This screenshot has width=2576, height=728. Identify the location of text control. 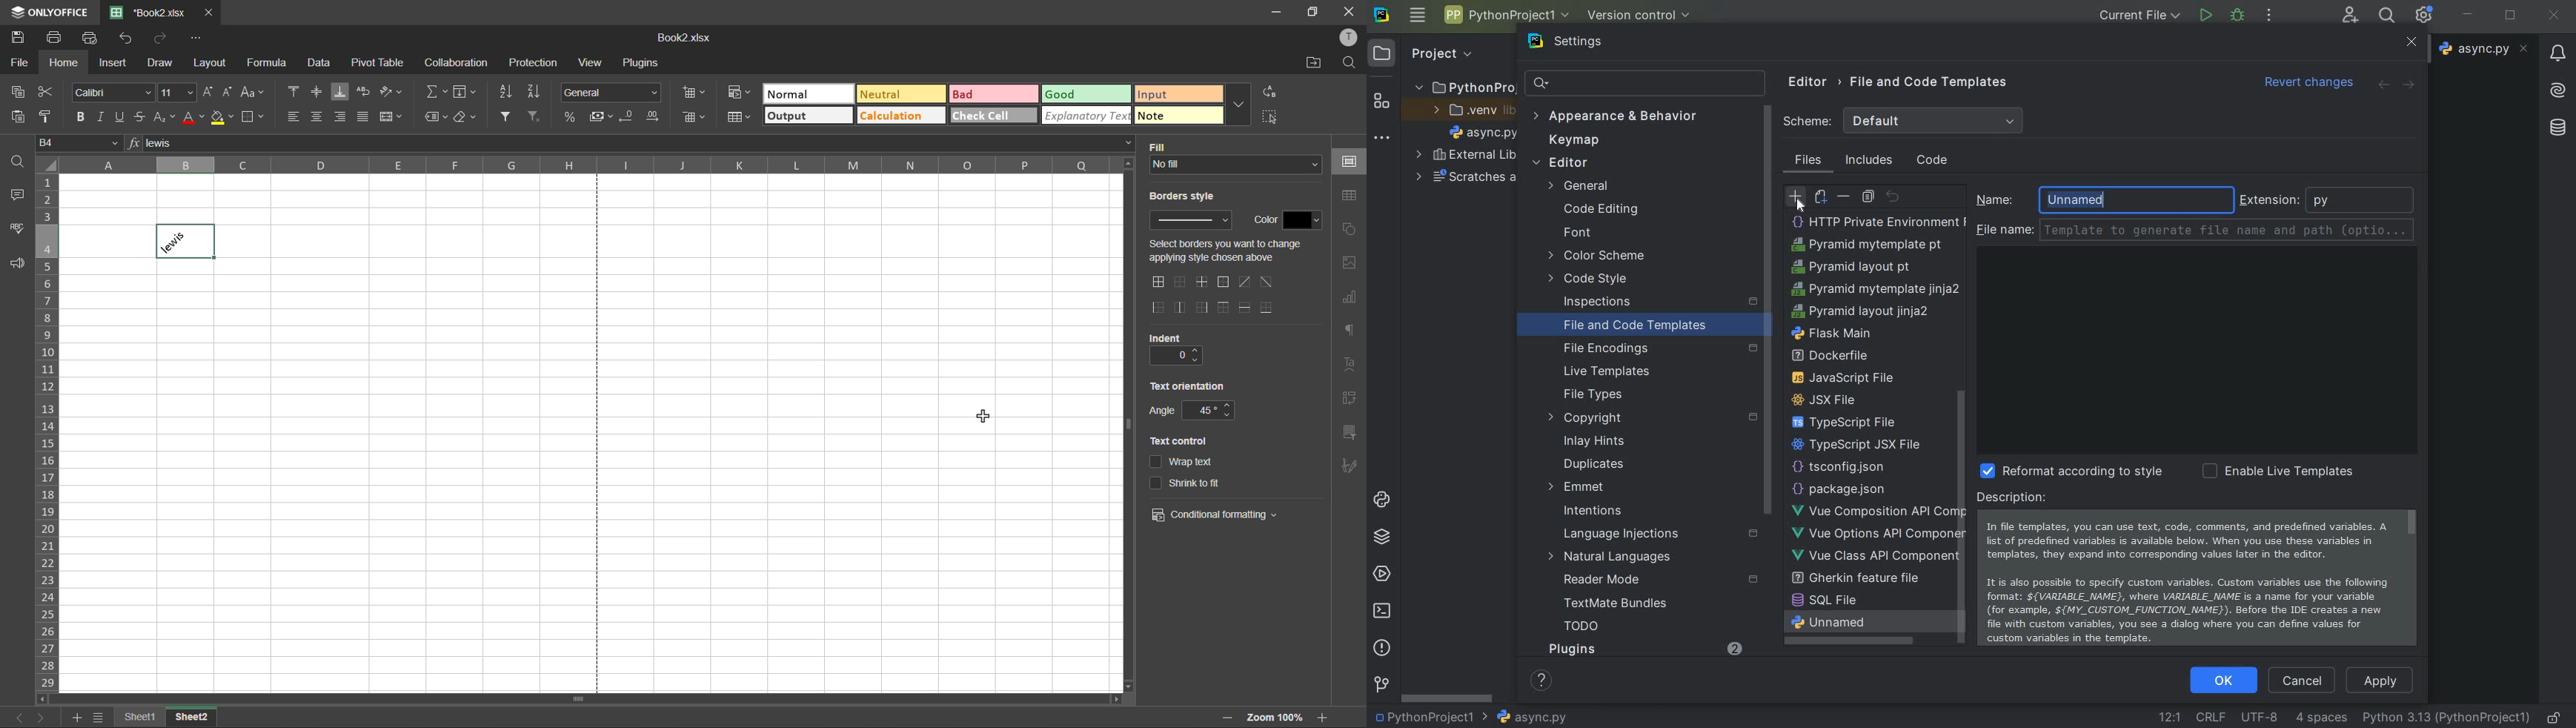
(1178, 442).